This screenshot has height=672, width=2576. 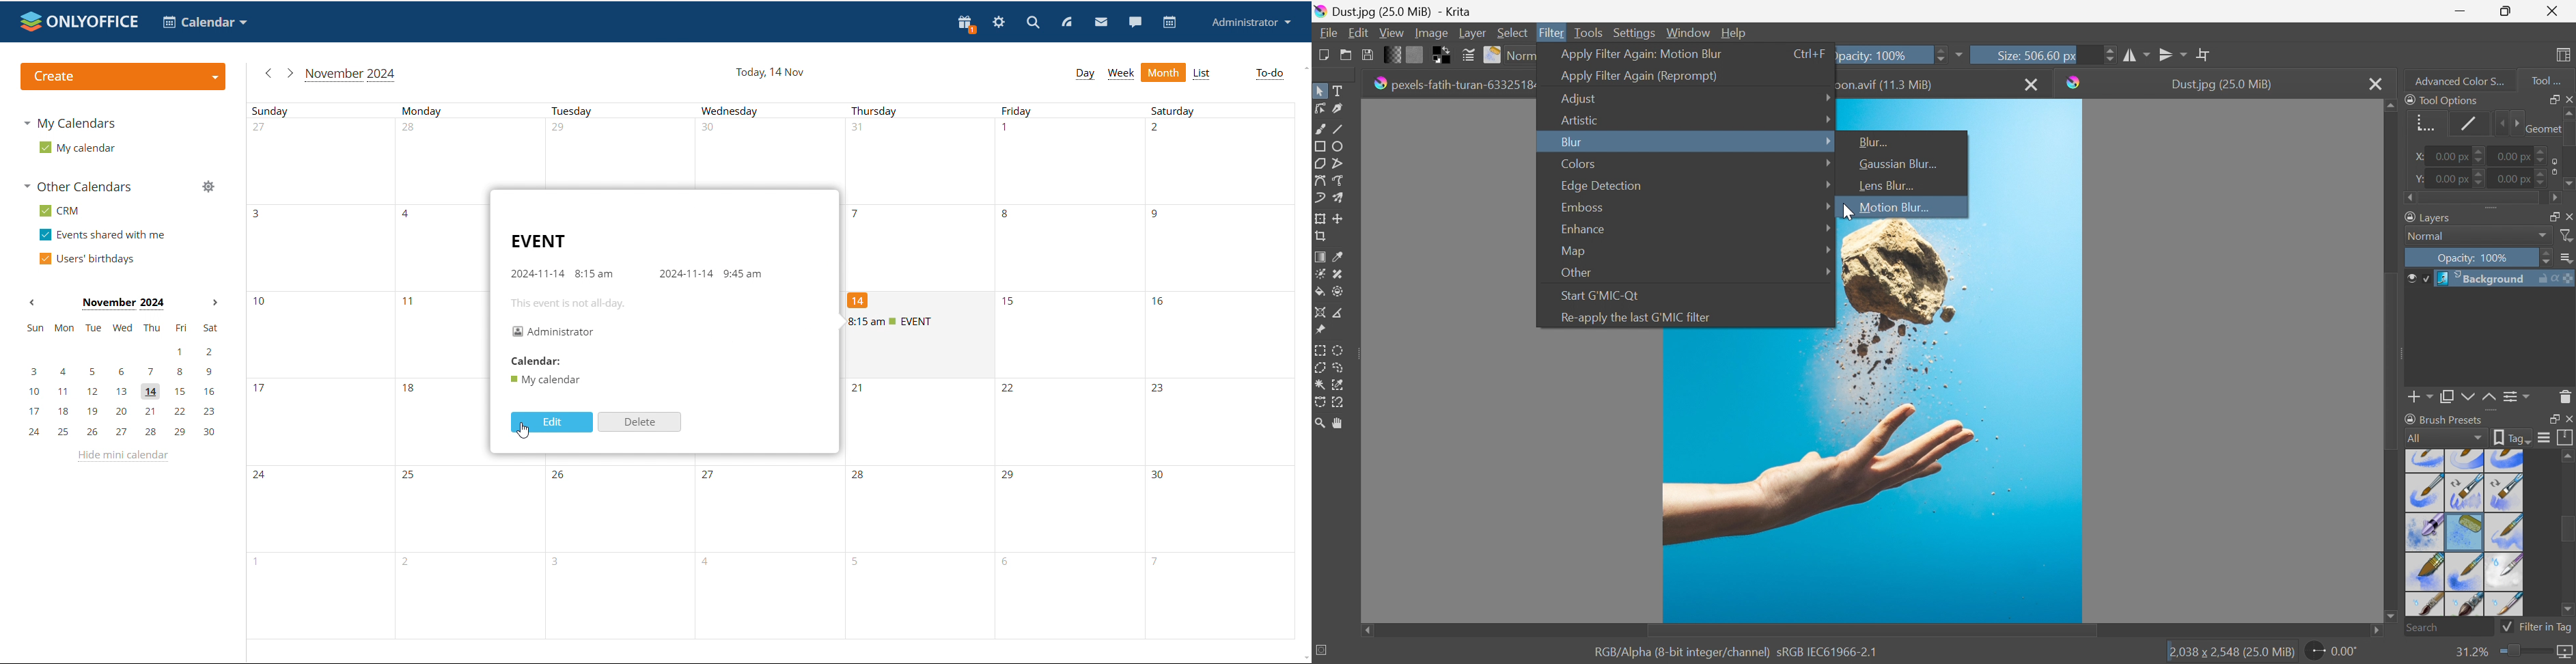 What do you see at coordinates (2232, 653) in the screenshot?
I see `2,038*2,548 (25.0 MB)` at bounding box center [2232, 653].